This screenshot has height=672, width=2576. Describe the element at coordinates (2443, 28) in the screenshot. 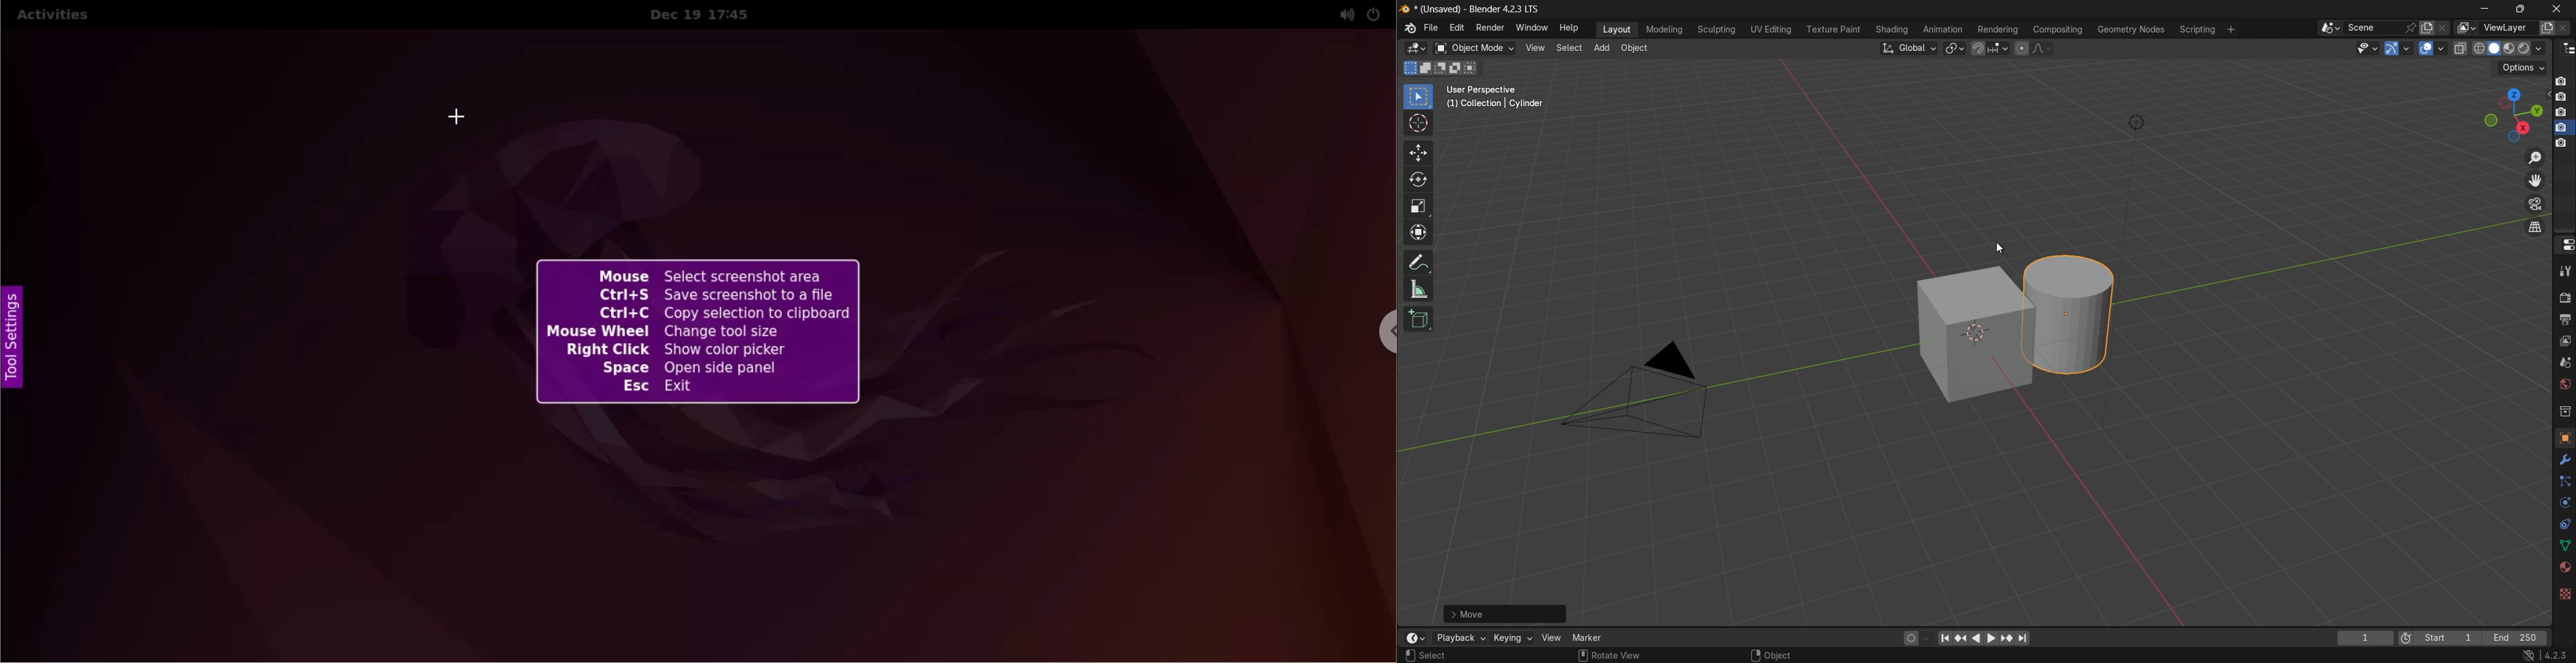

I see `delete scene` at that location.